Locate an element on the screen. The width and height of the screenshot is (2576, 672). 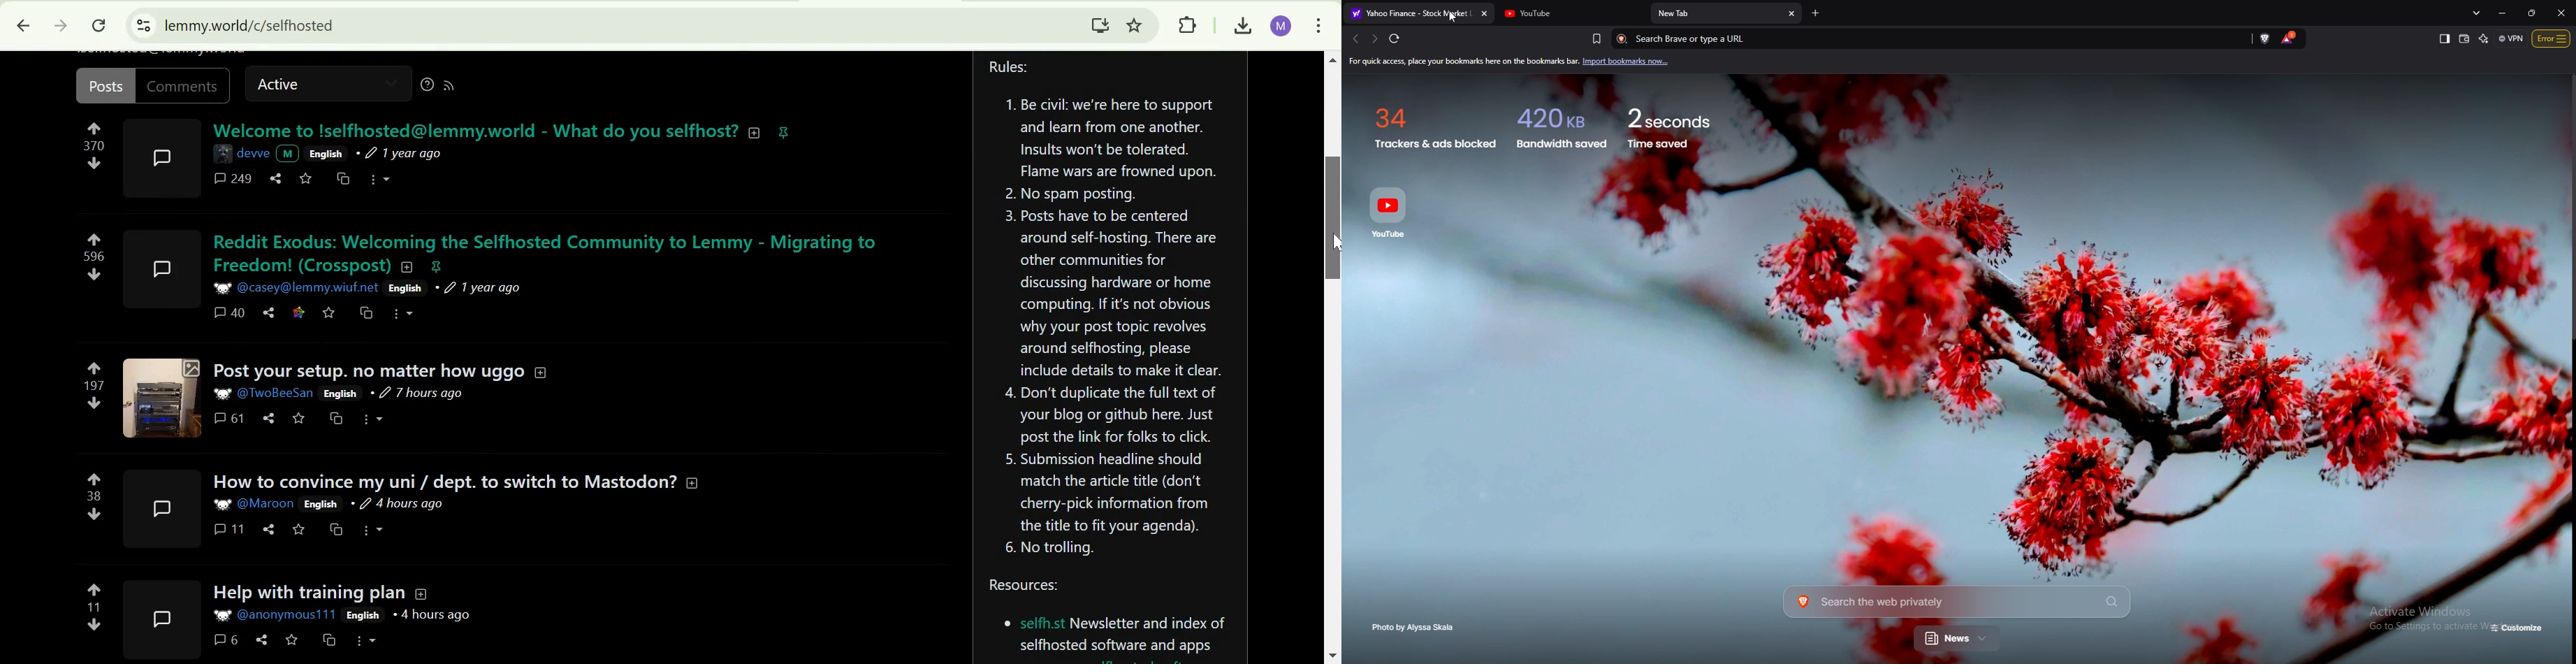
Bookmark this tab is located at coordinates (1135, 24).